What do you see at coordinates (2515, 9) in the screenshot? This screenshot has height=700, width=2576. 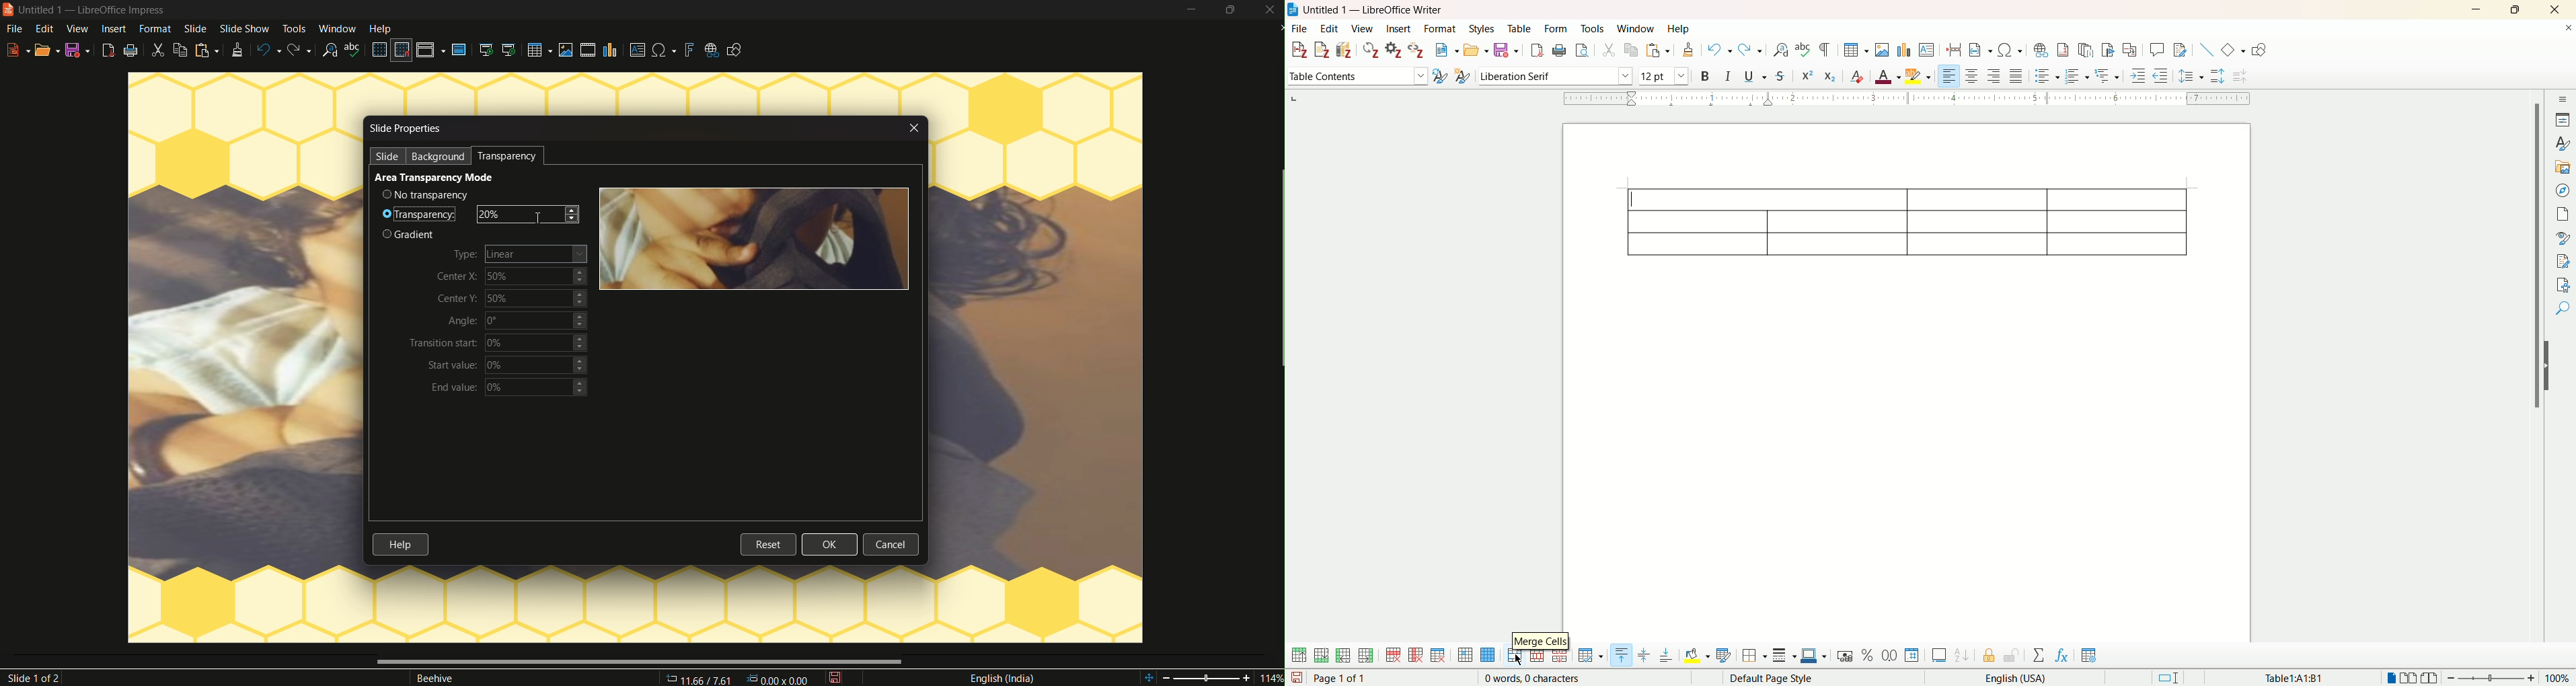 I see `maximize` at bounding box center [2515, 9].